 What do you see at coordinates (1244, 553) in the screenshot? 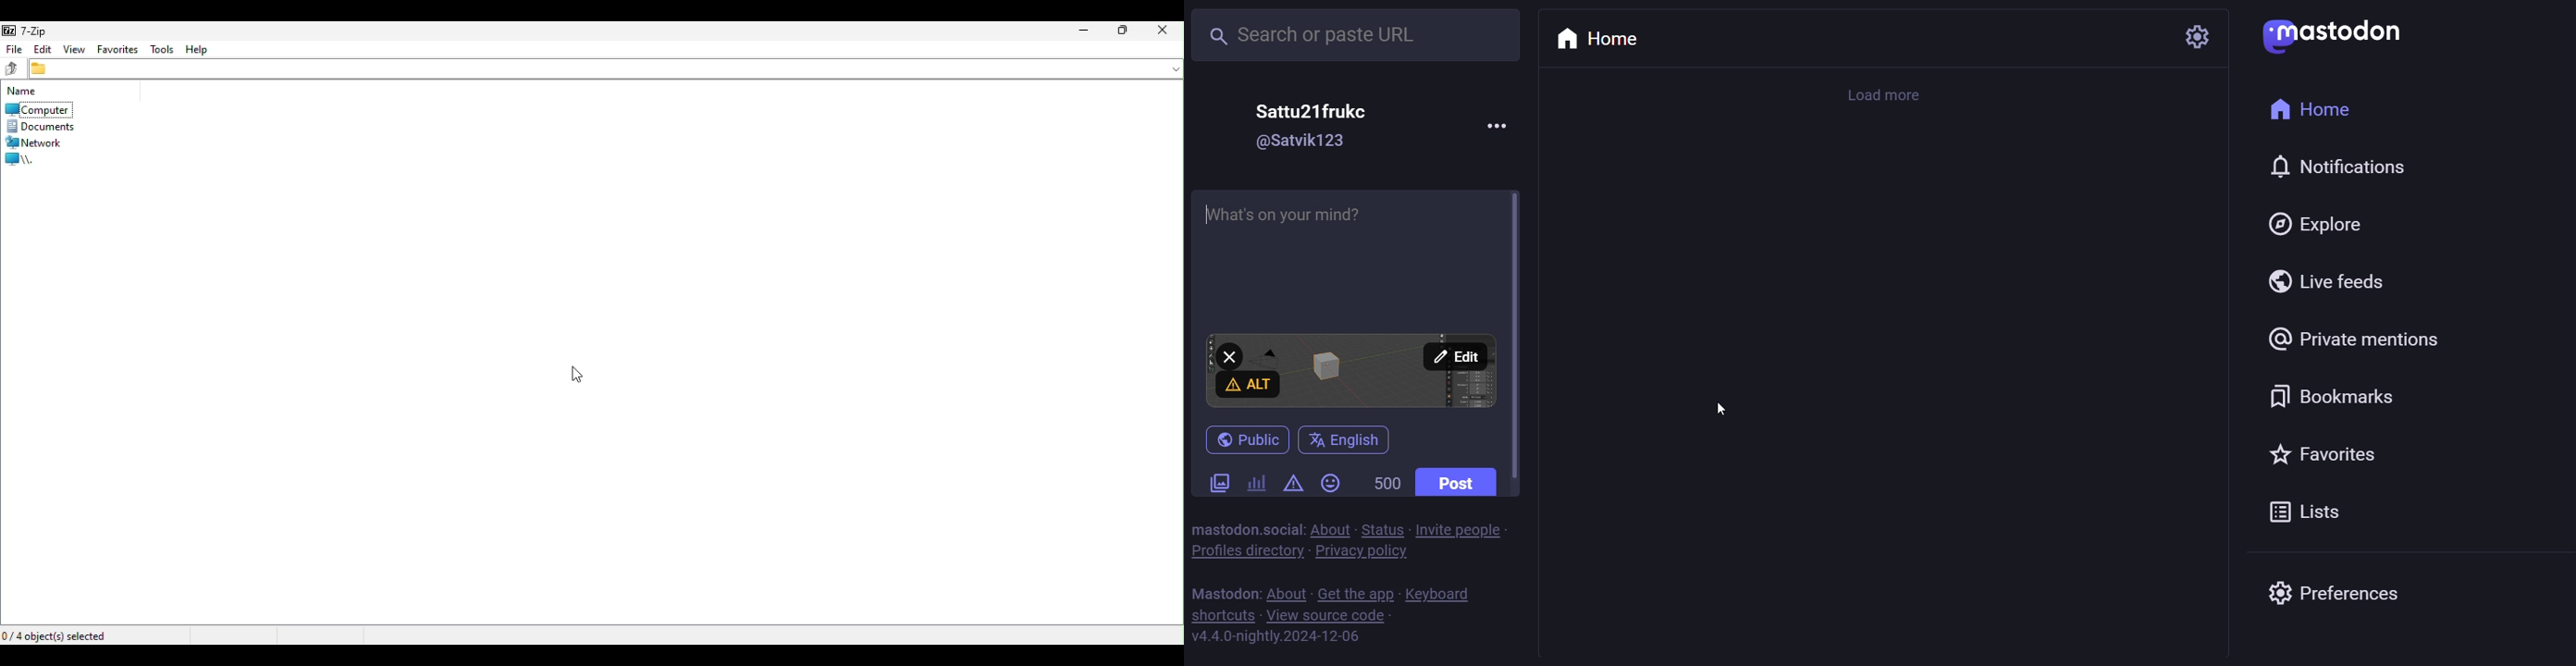
I see `profile` at bounding box center [1244, 553].